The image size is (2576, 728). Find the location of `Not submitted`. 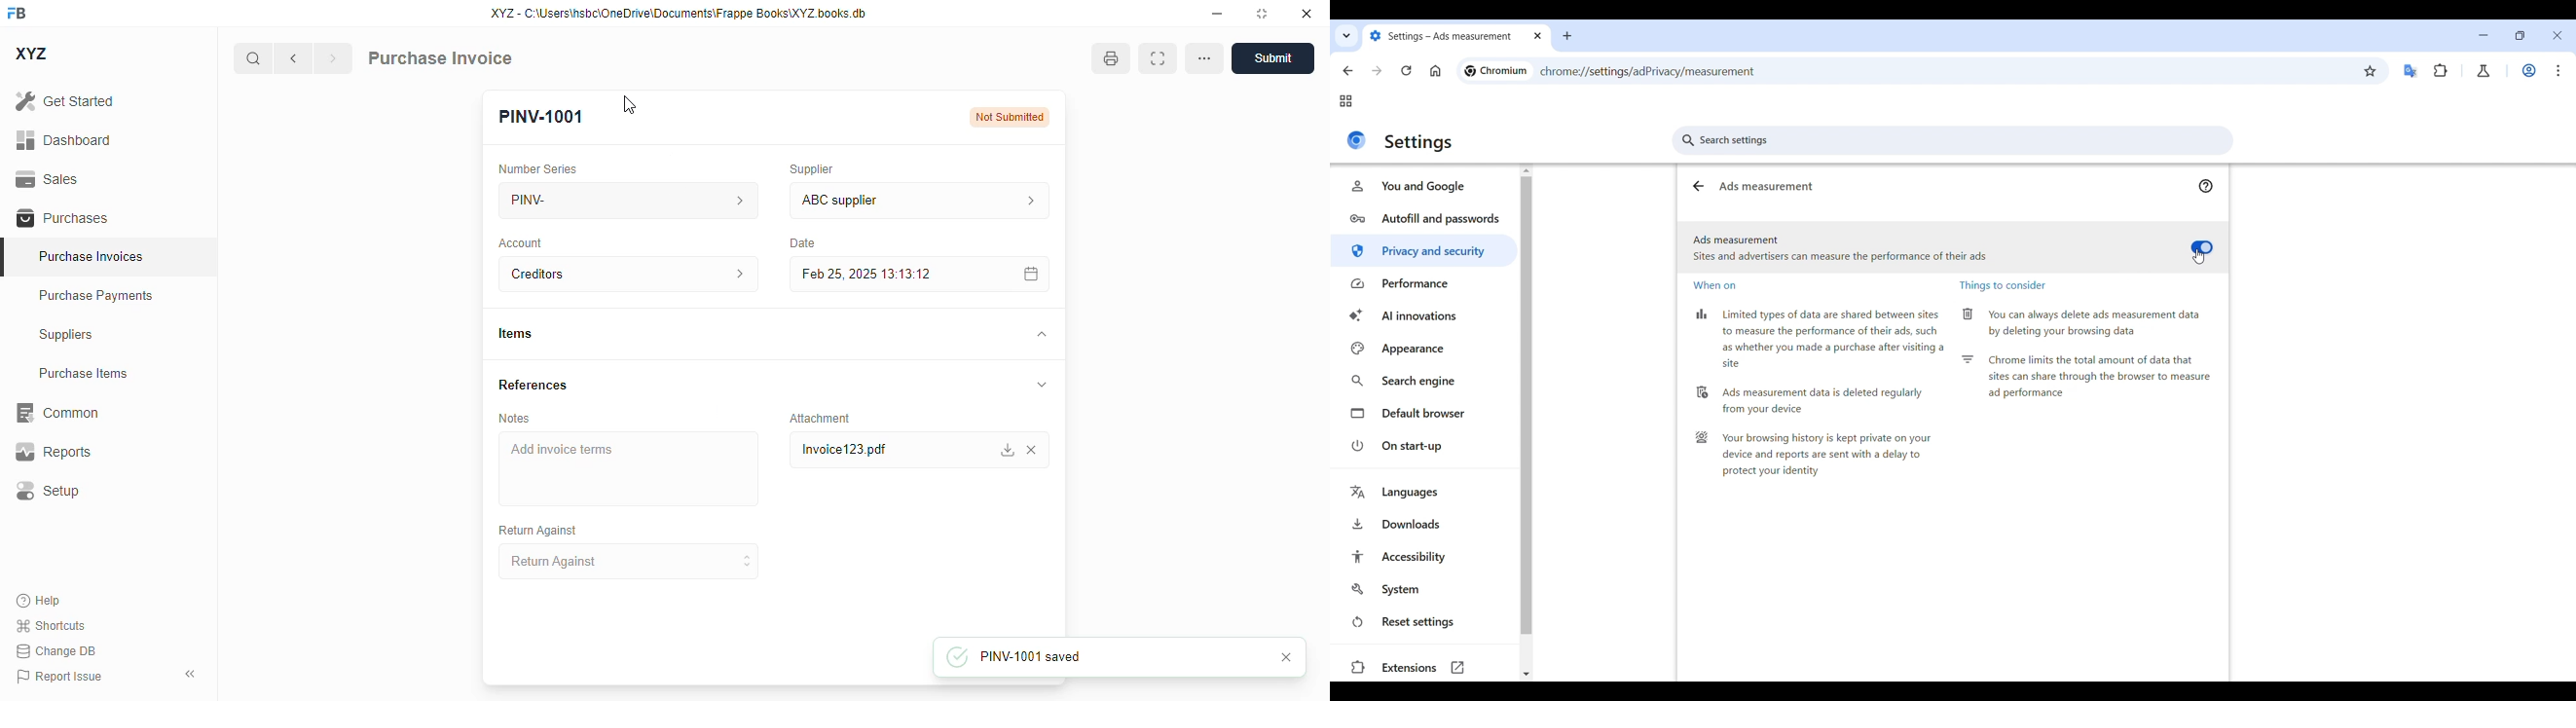

Not submitted is located at coordinates (1011, 117).